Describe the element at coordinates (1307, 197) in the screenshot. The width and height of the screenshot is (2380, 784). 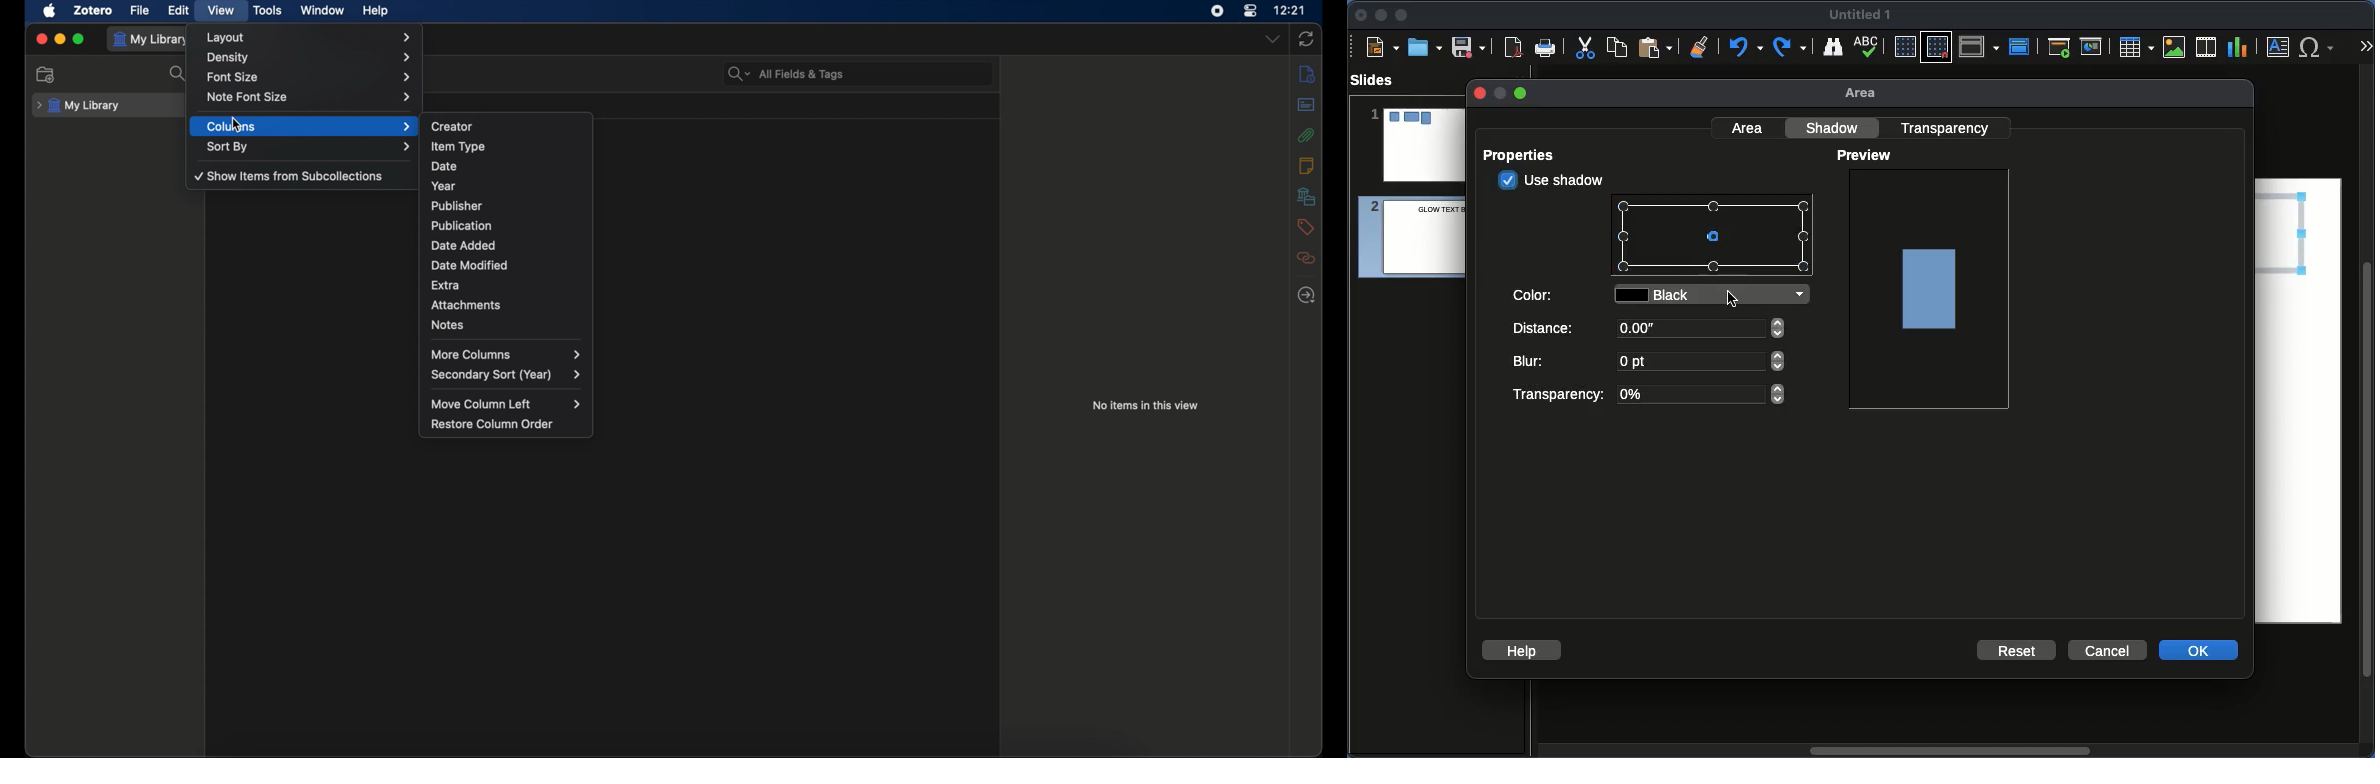
I see `libraries` at that location.